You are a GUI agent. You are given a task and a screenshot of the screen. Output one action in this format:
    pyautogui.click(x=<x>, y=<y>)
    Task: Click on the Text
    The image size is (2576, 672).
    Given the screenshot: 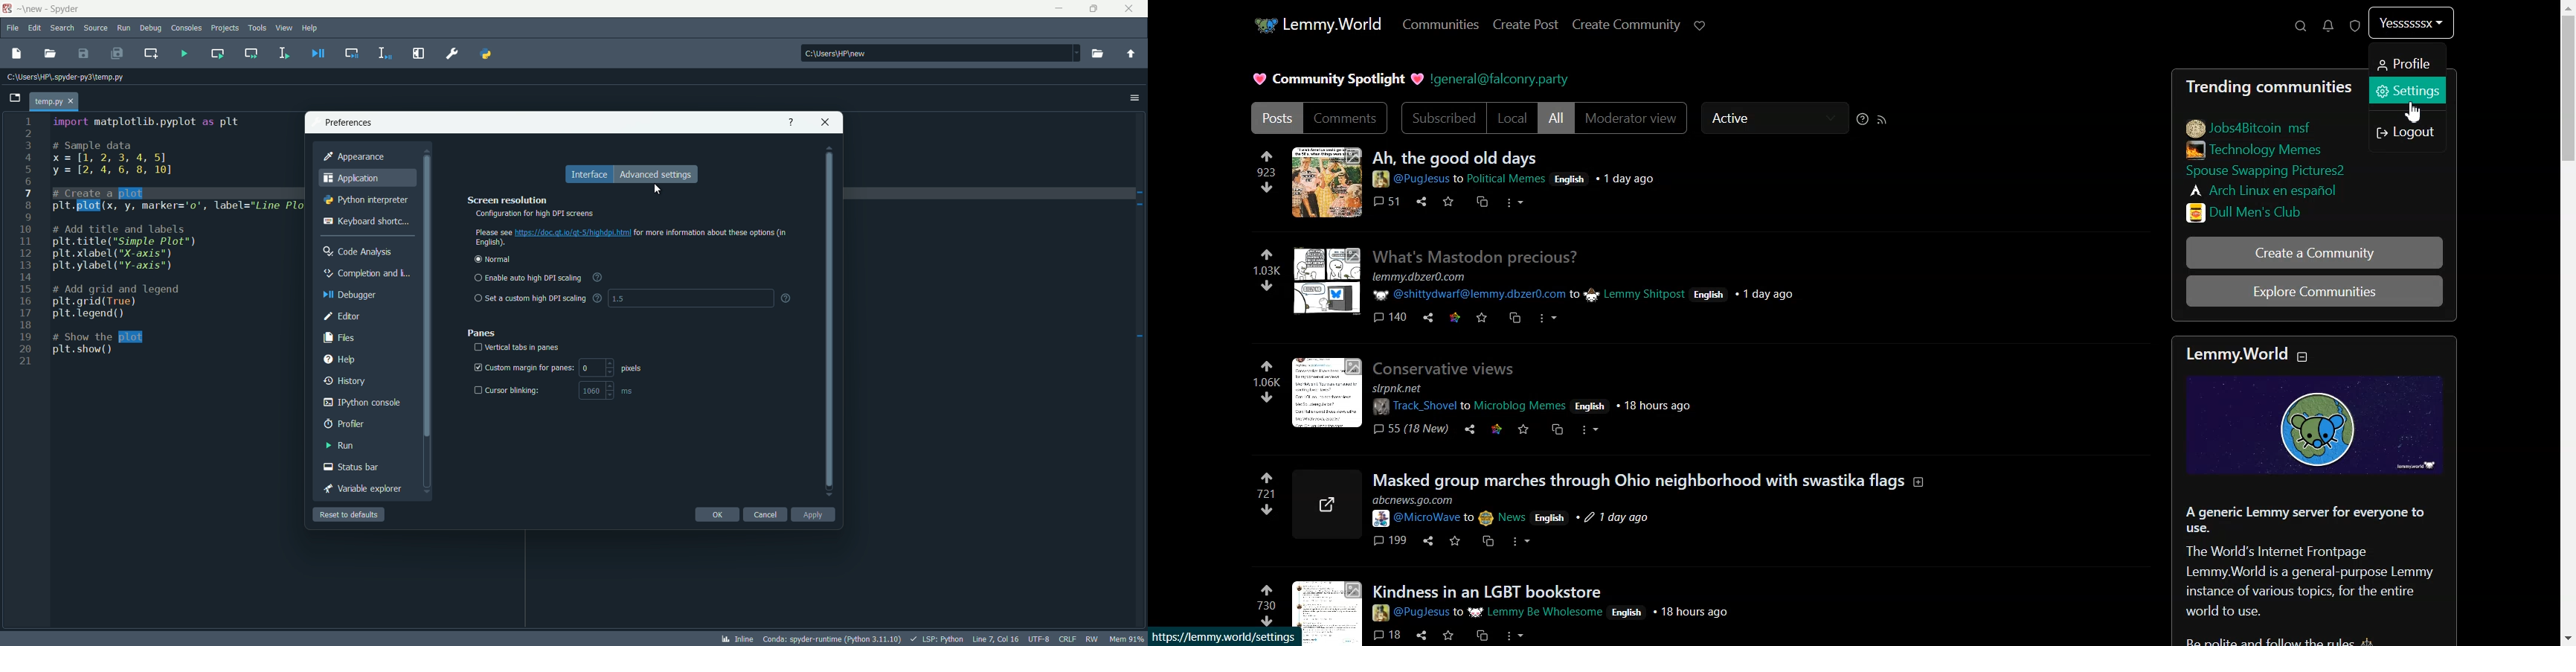 What is the action you would take?
    pyautogui.click(x=1334, y=77)
    